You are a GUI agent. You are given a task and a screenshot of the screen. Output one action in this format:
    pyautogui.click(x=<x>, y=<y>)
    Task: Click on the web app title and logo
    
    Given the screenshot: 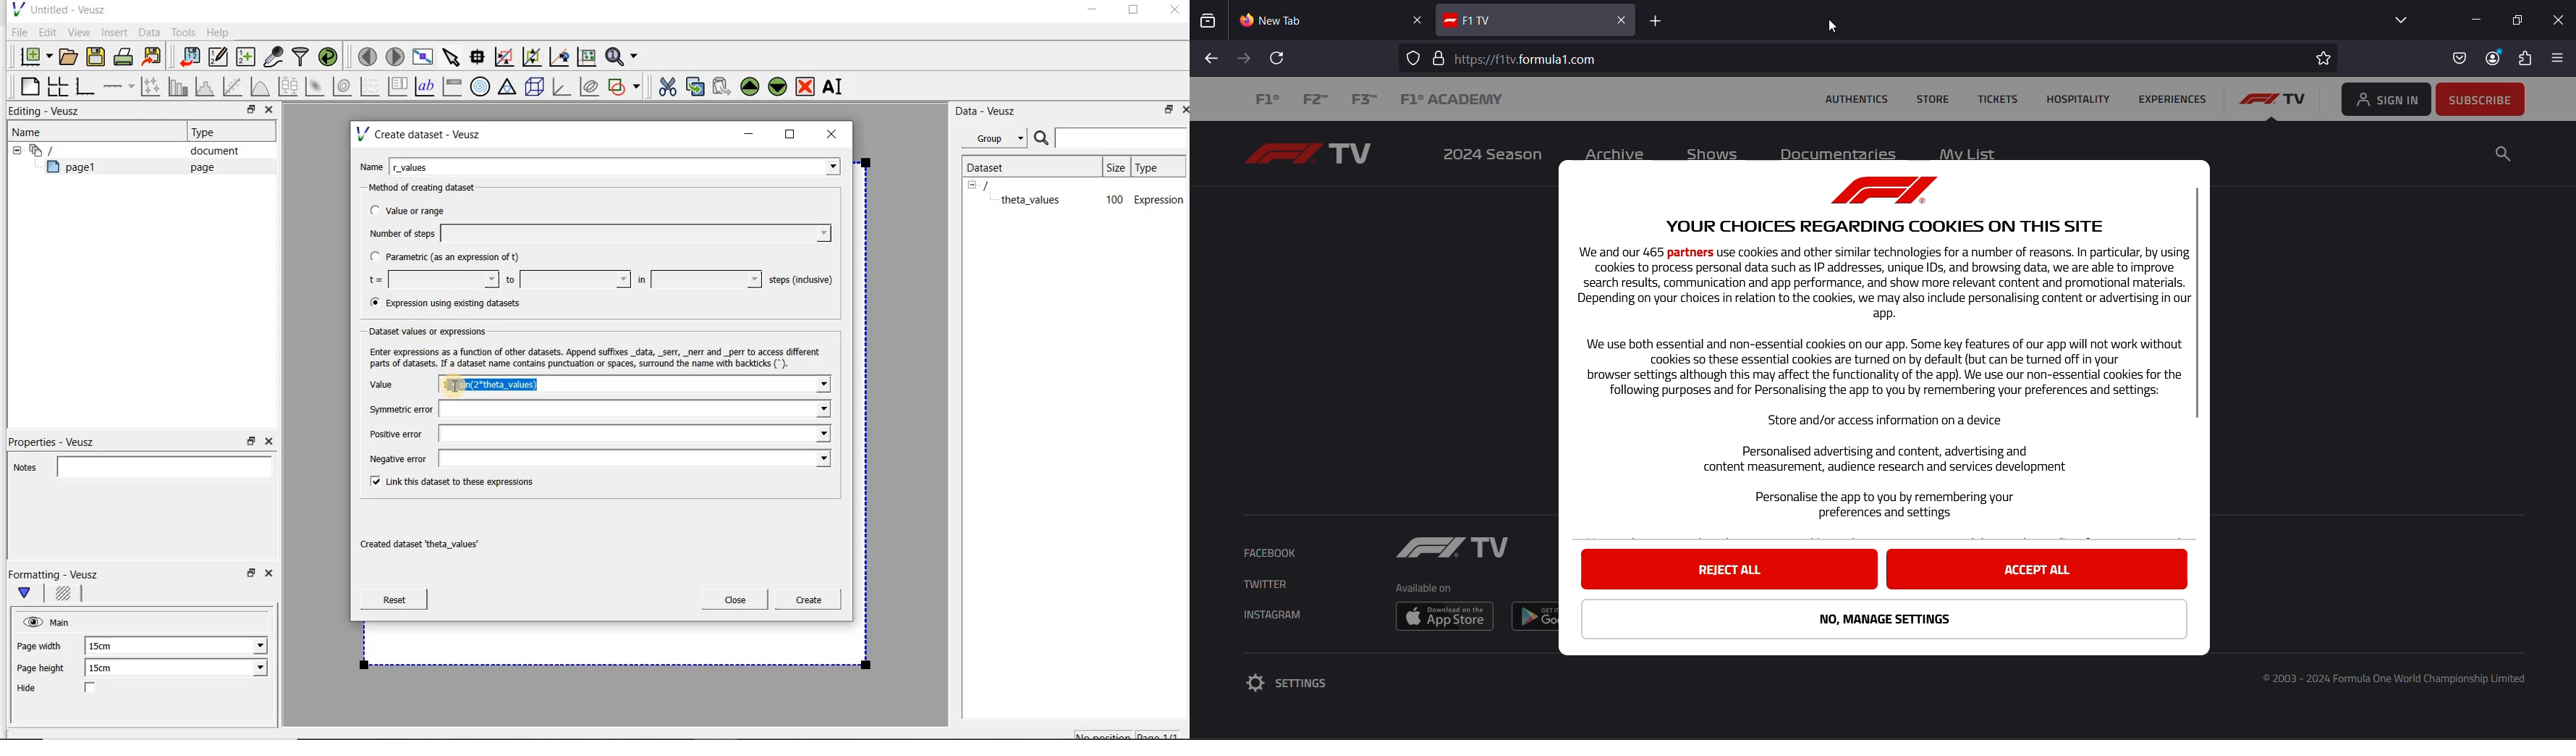 What is the action you would take?
    pyautogui.click(x=1524, y=20)
    